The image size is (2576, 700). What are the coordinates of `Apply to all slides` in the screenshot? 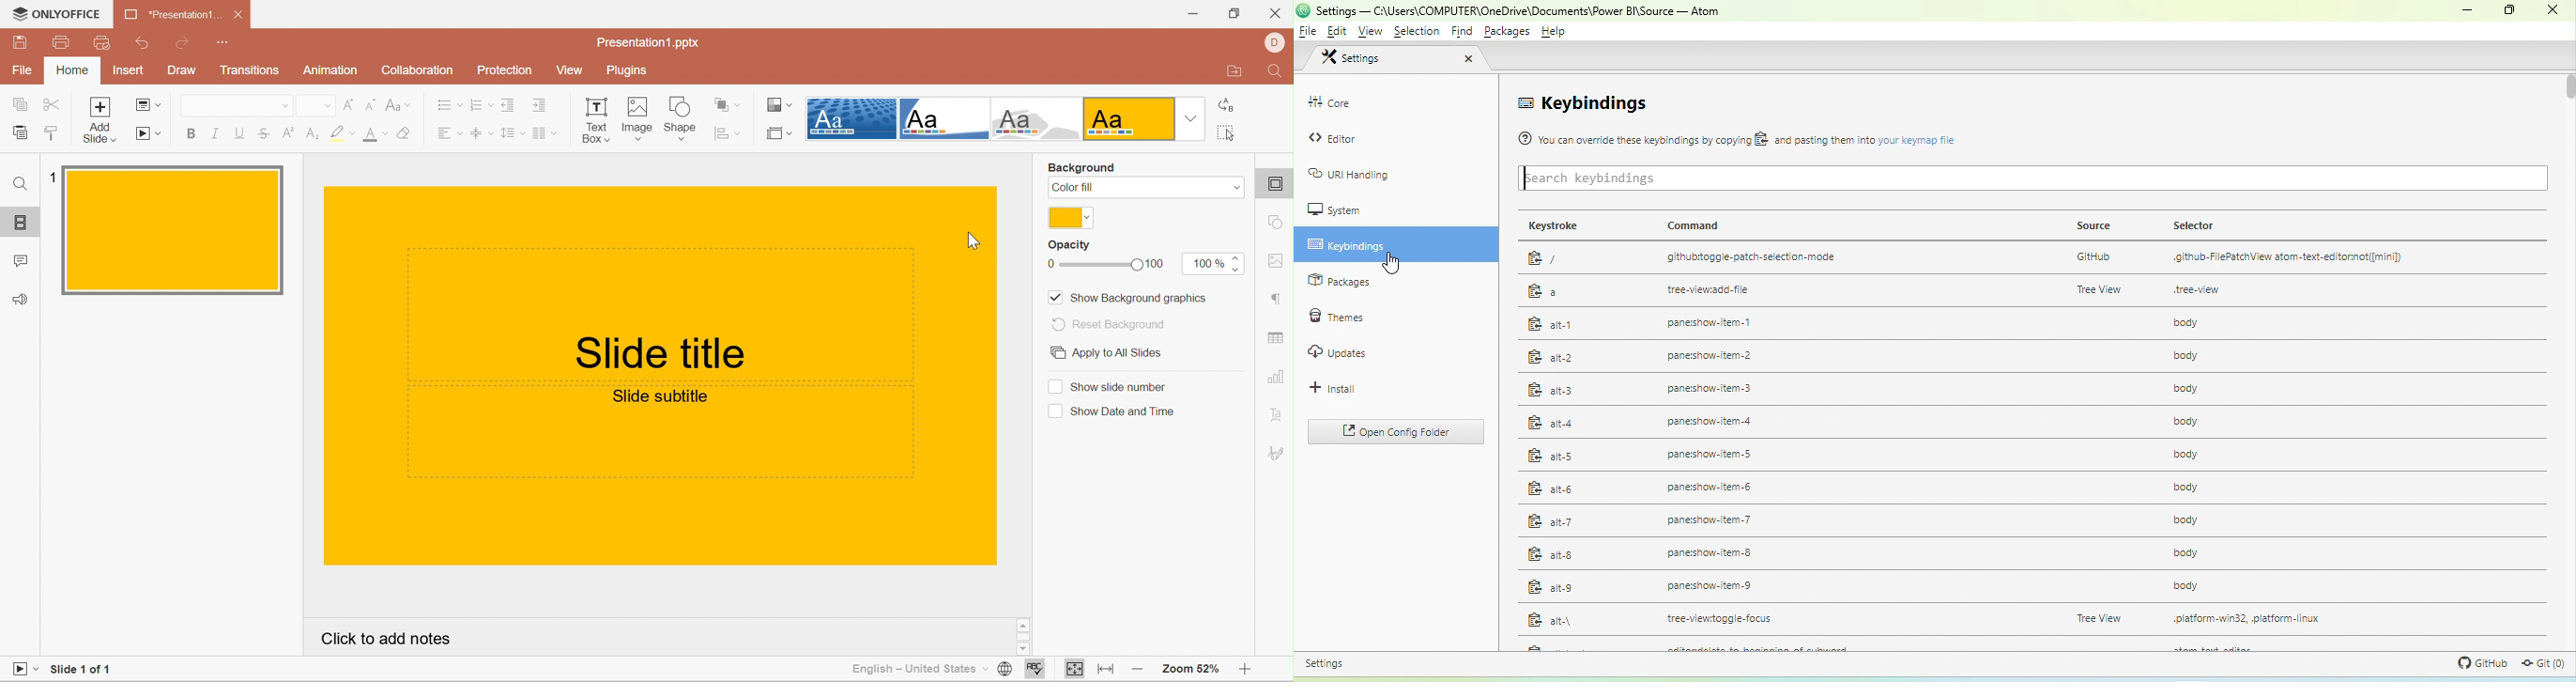 It's located at (1147, 353).